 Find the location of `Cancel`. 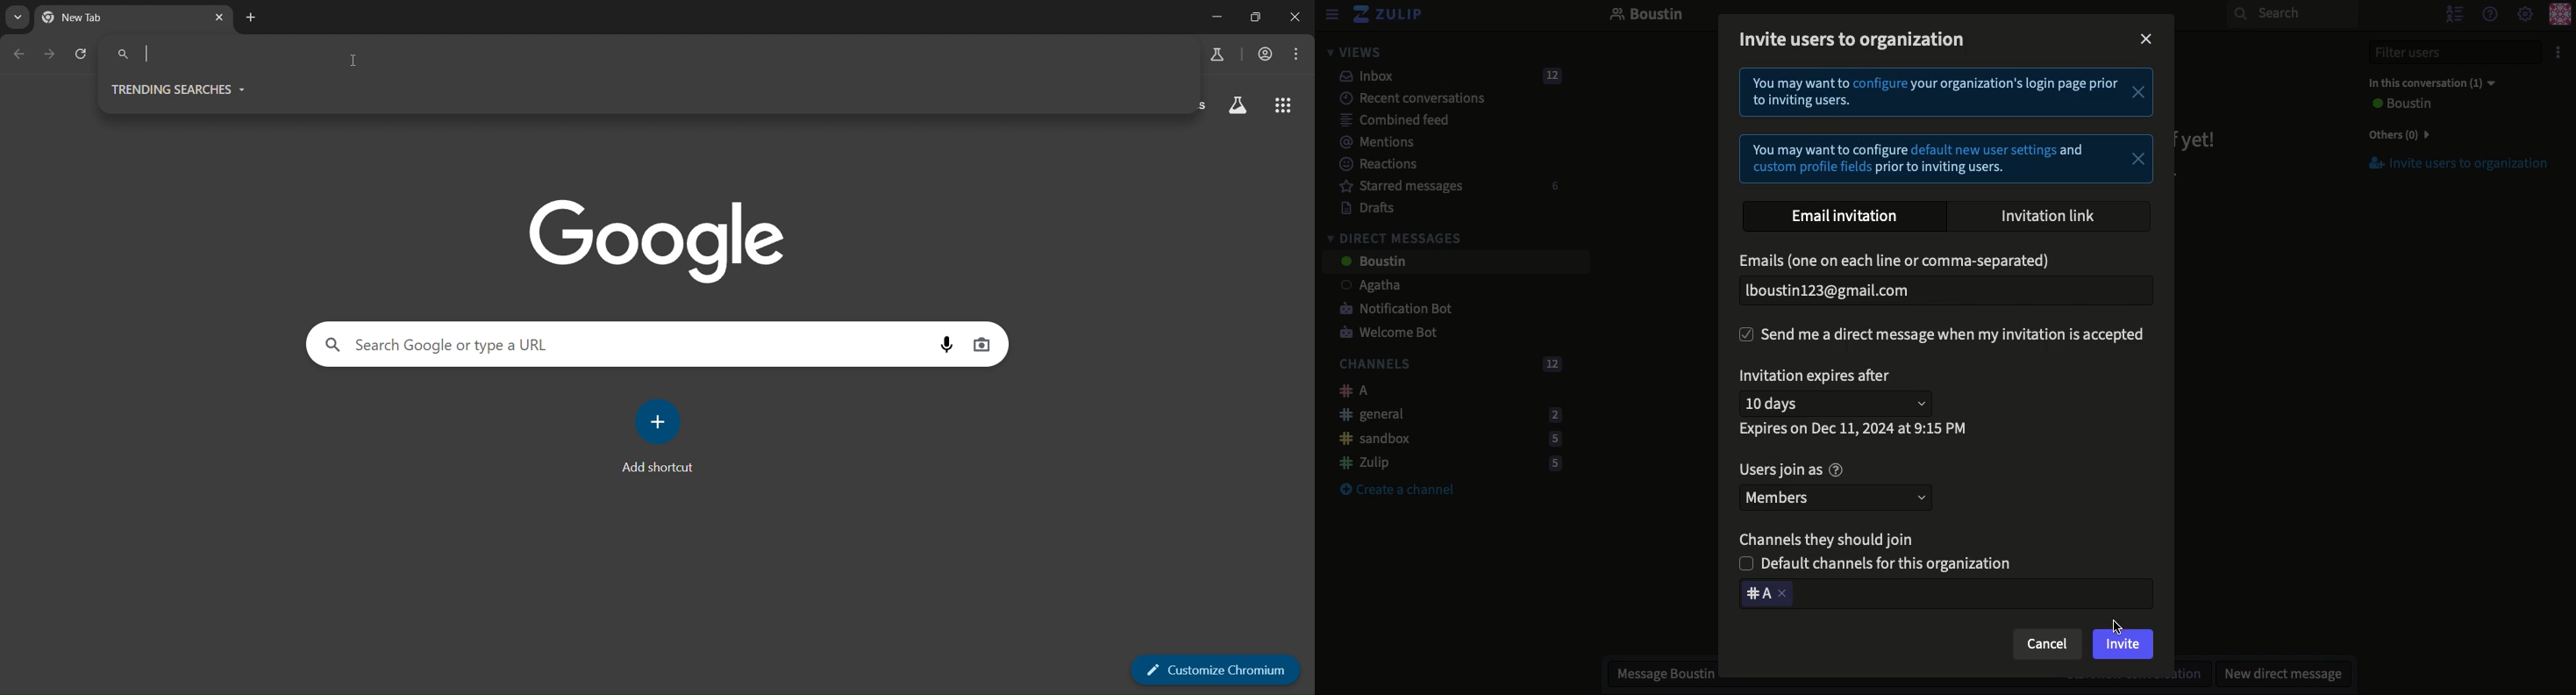

Cancel is located at coordinates (2047, 644).